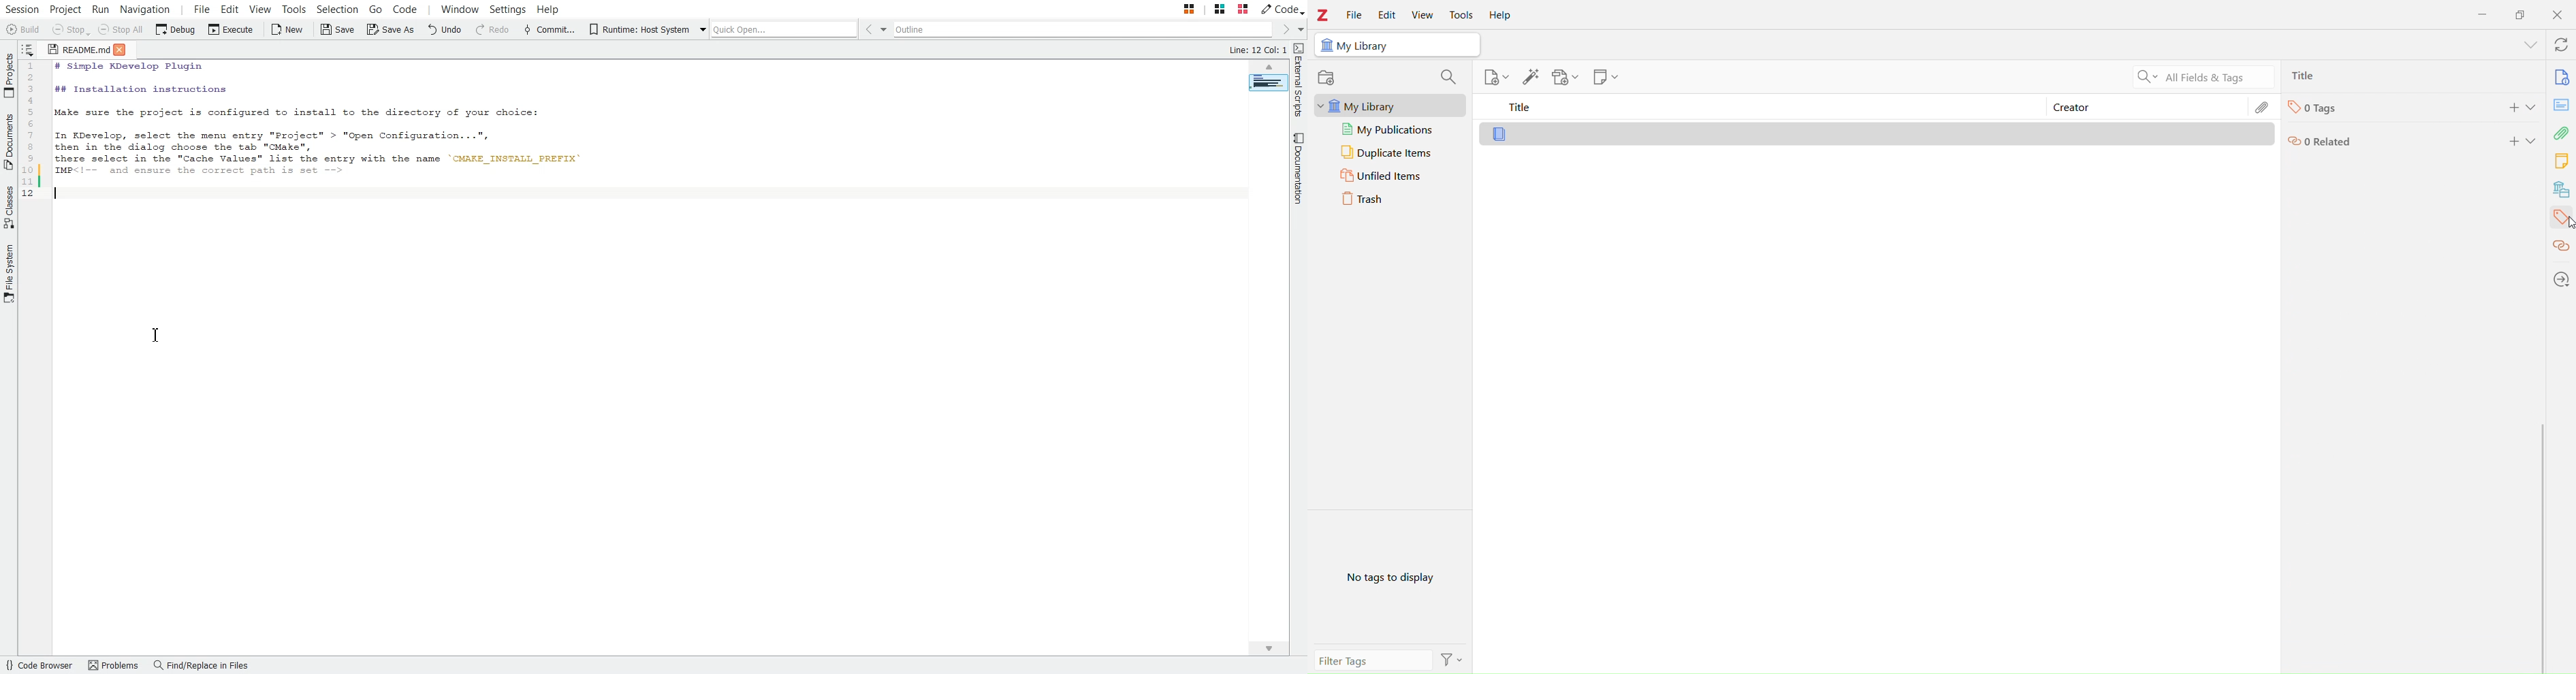 The width and height of the screenshot is (2576, 700). I want to click on Documentation, so click(1299, 169).